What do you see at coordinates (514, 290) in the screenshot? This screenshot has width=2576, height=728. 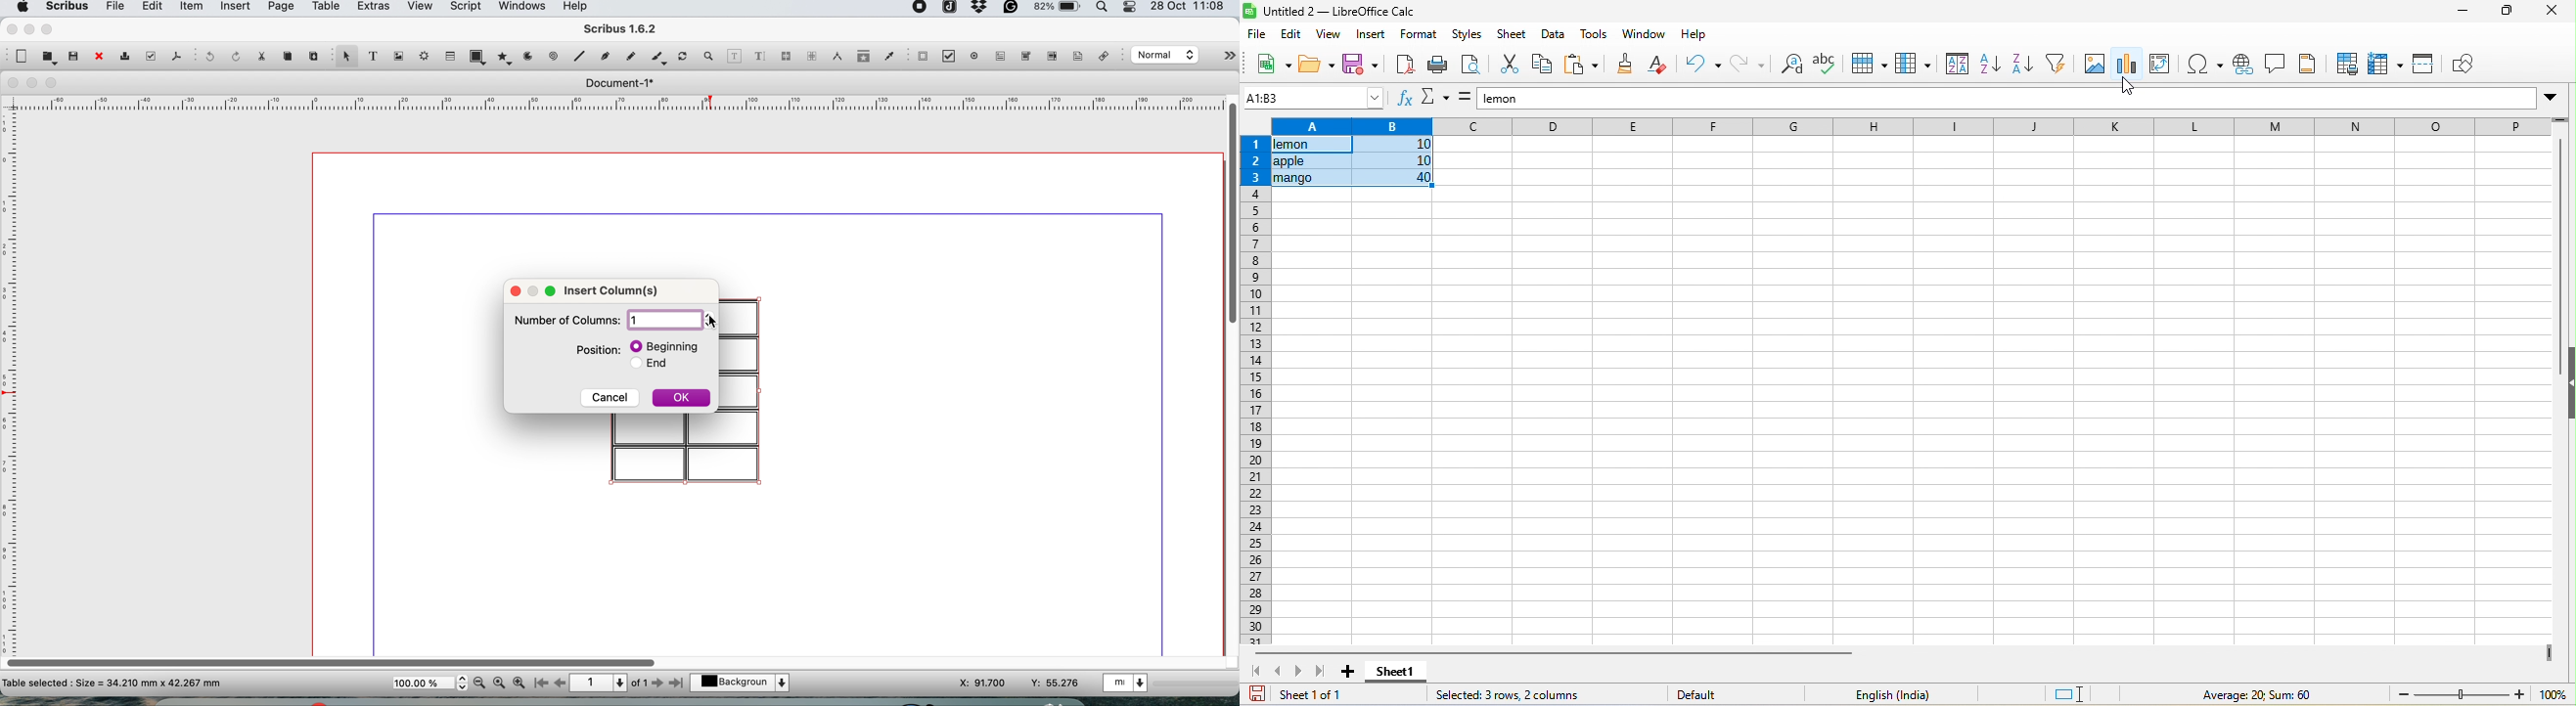 I see `close` at bounding box center [514, 290].